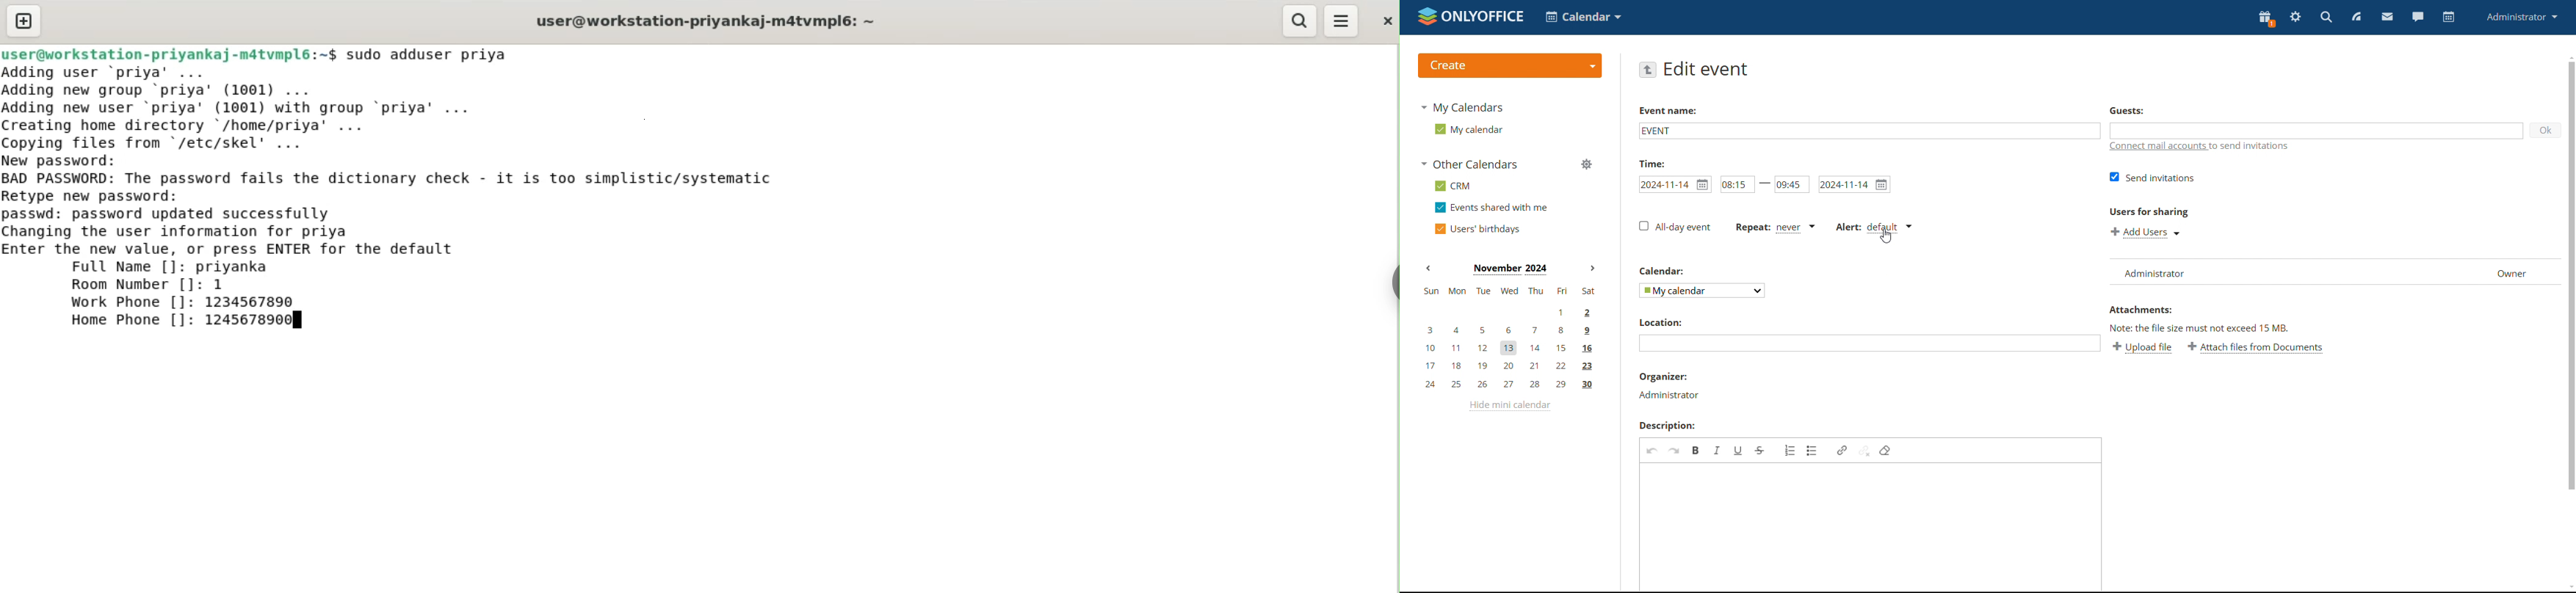 This screenshot has height=616, width=2576. Describe the element at coordinates (1813, 450) in the screenshot. I see `insert/remove bulleted list` at that location.